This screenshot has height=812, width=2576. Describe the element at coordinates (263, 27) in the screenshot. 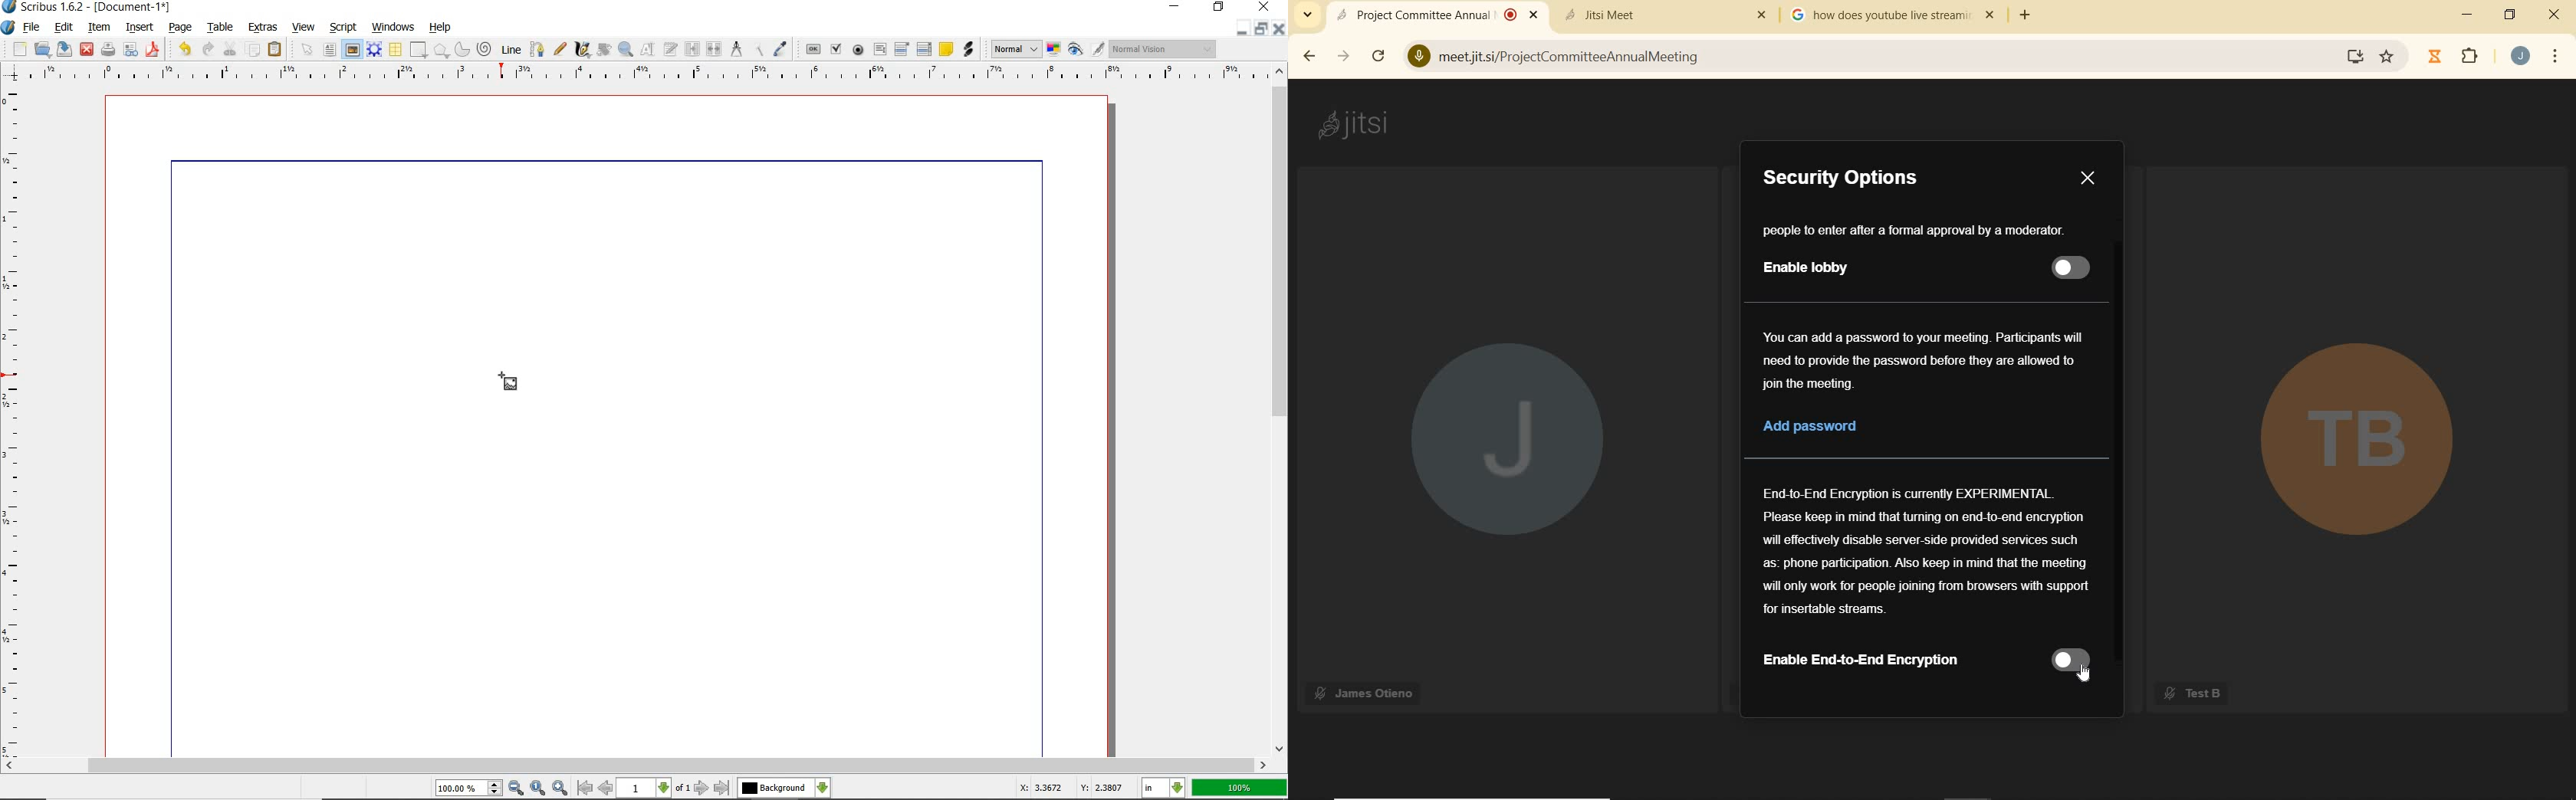

I see `extras` at that location.